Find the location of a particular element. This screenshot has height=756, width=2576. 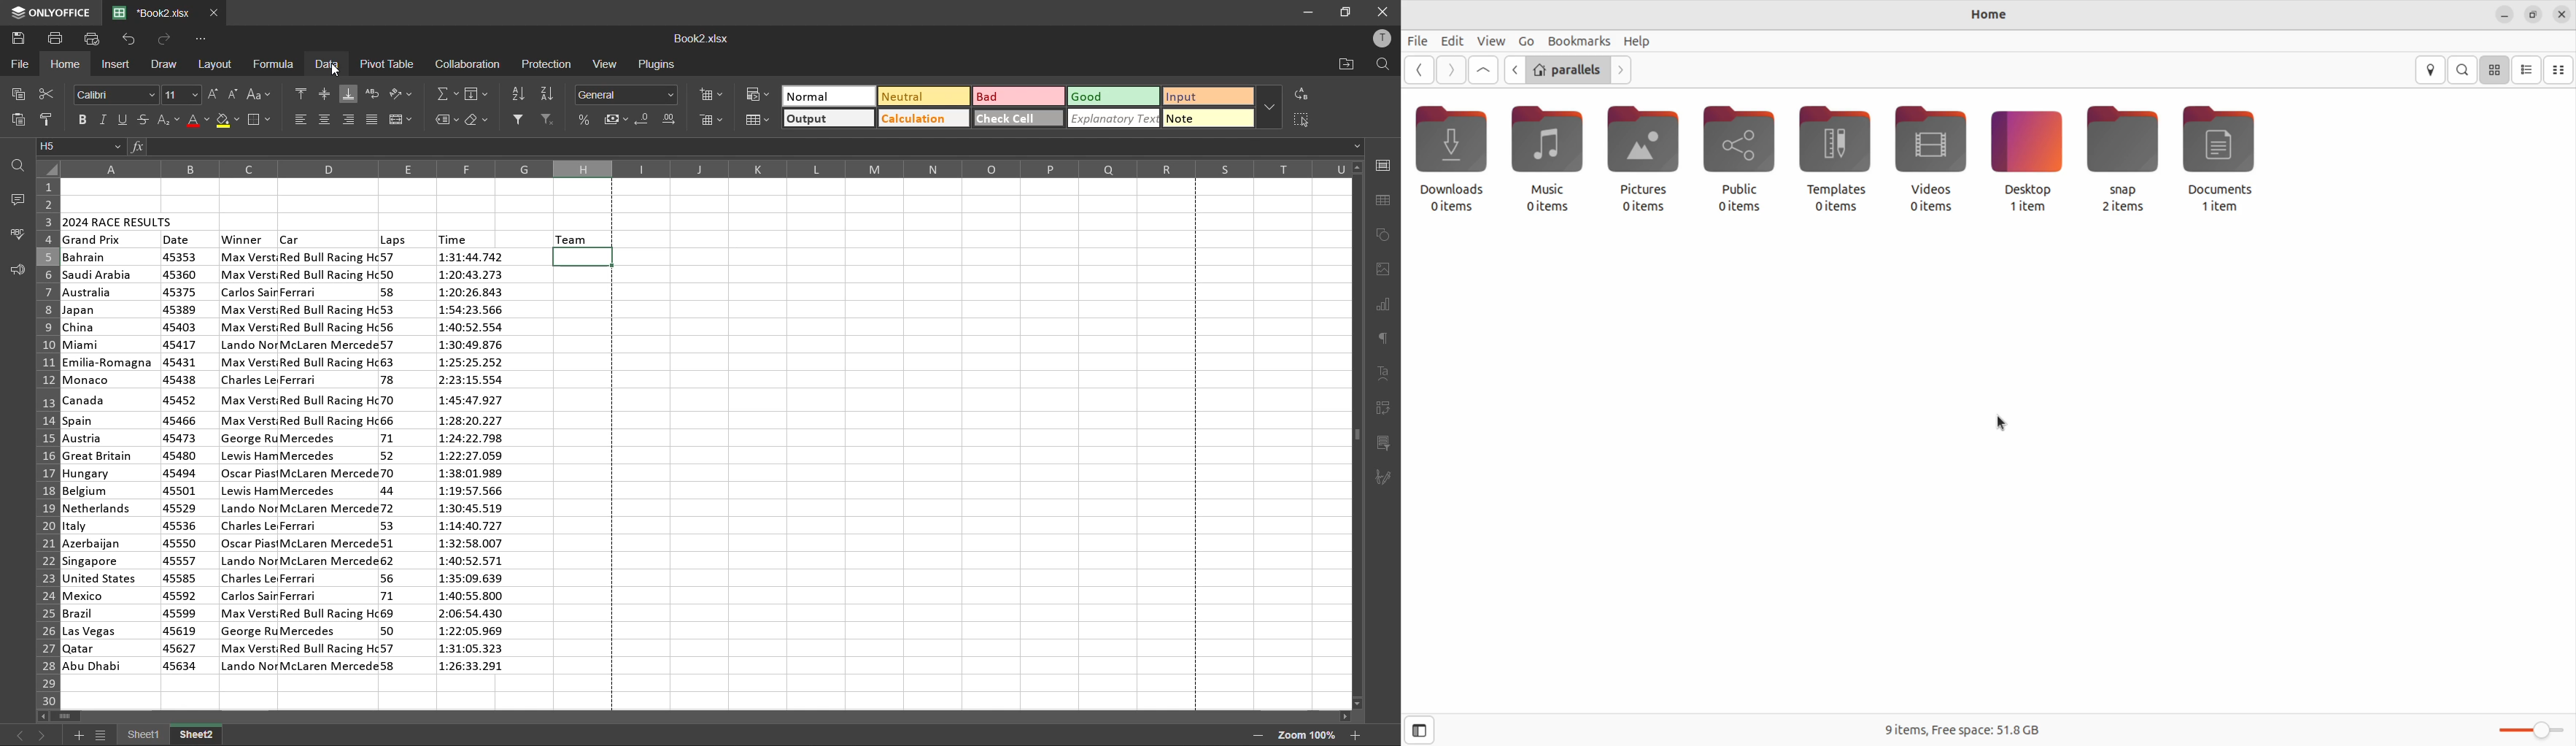

team is located at coordinates (573, 238).